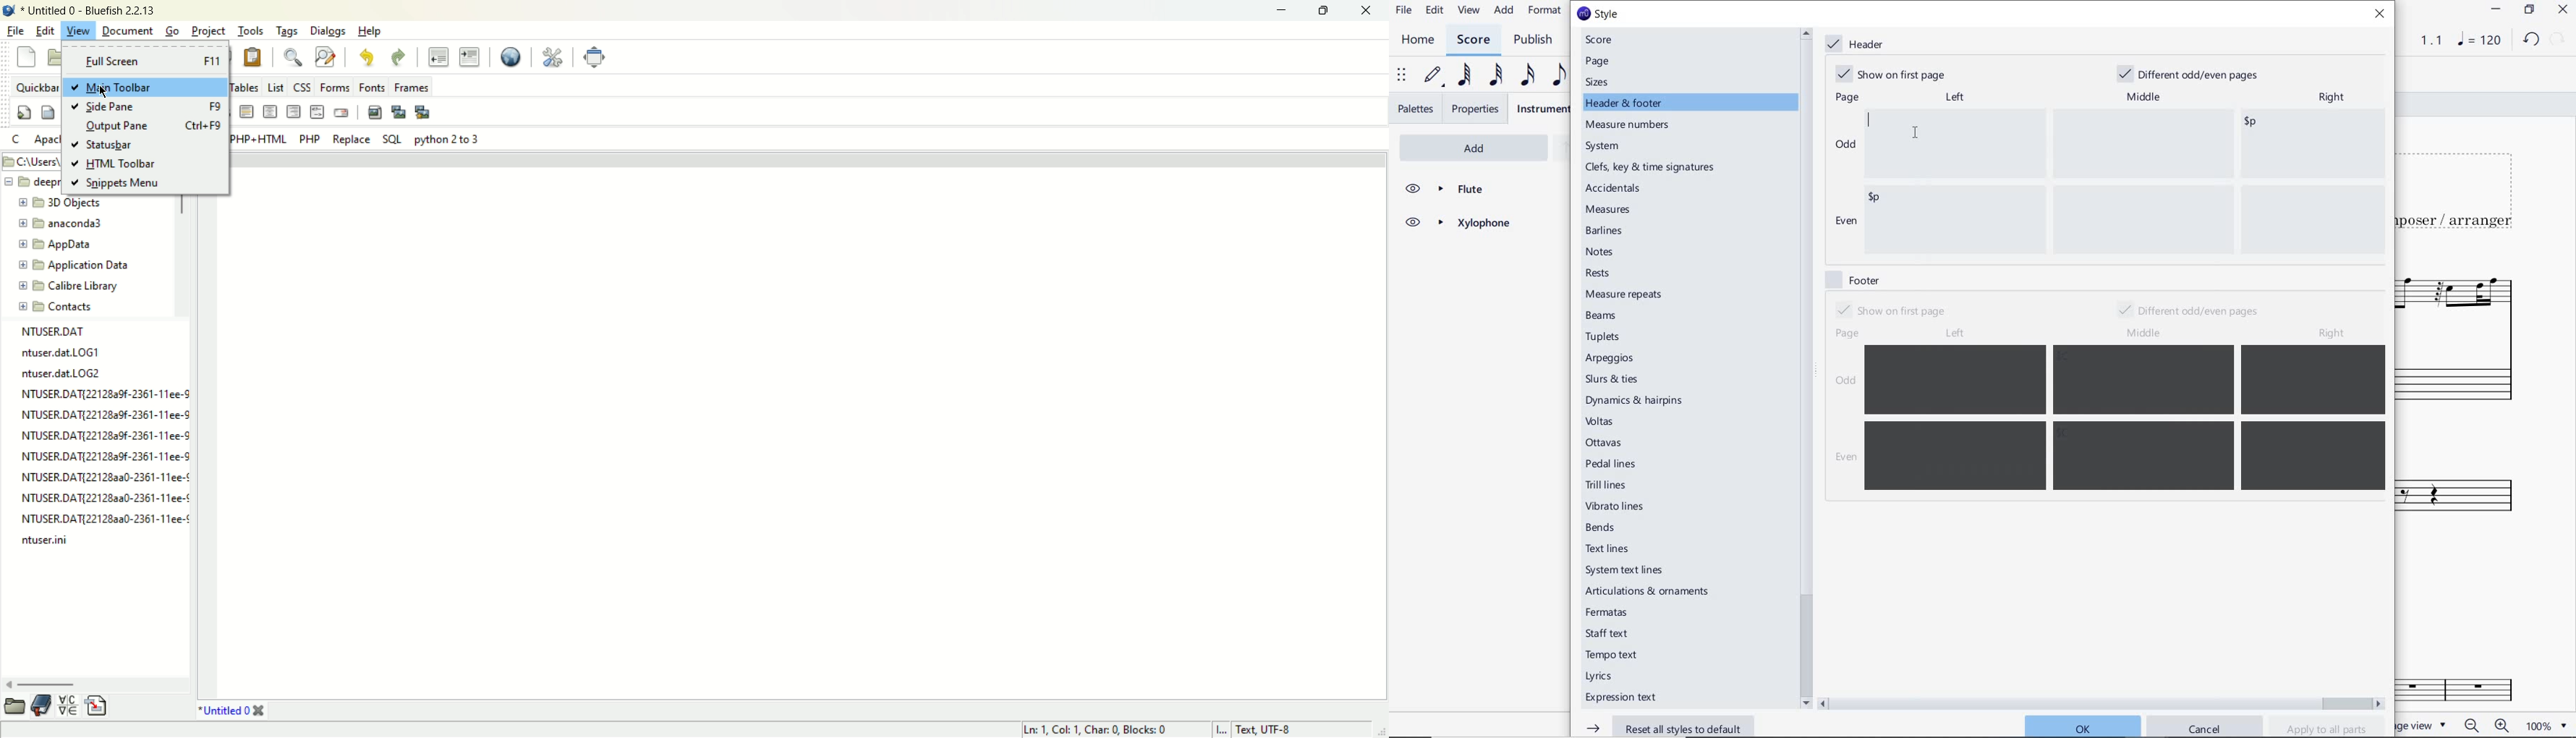 Image resolution: width=2576 pixels, height=756 pixels. Describe the element at coordinates (1457, 189) in the screenshot. I see `FLUTE` at that location.